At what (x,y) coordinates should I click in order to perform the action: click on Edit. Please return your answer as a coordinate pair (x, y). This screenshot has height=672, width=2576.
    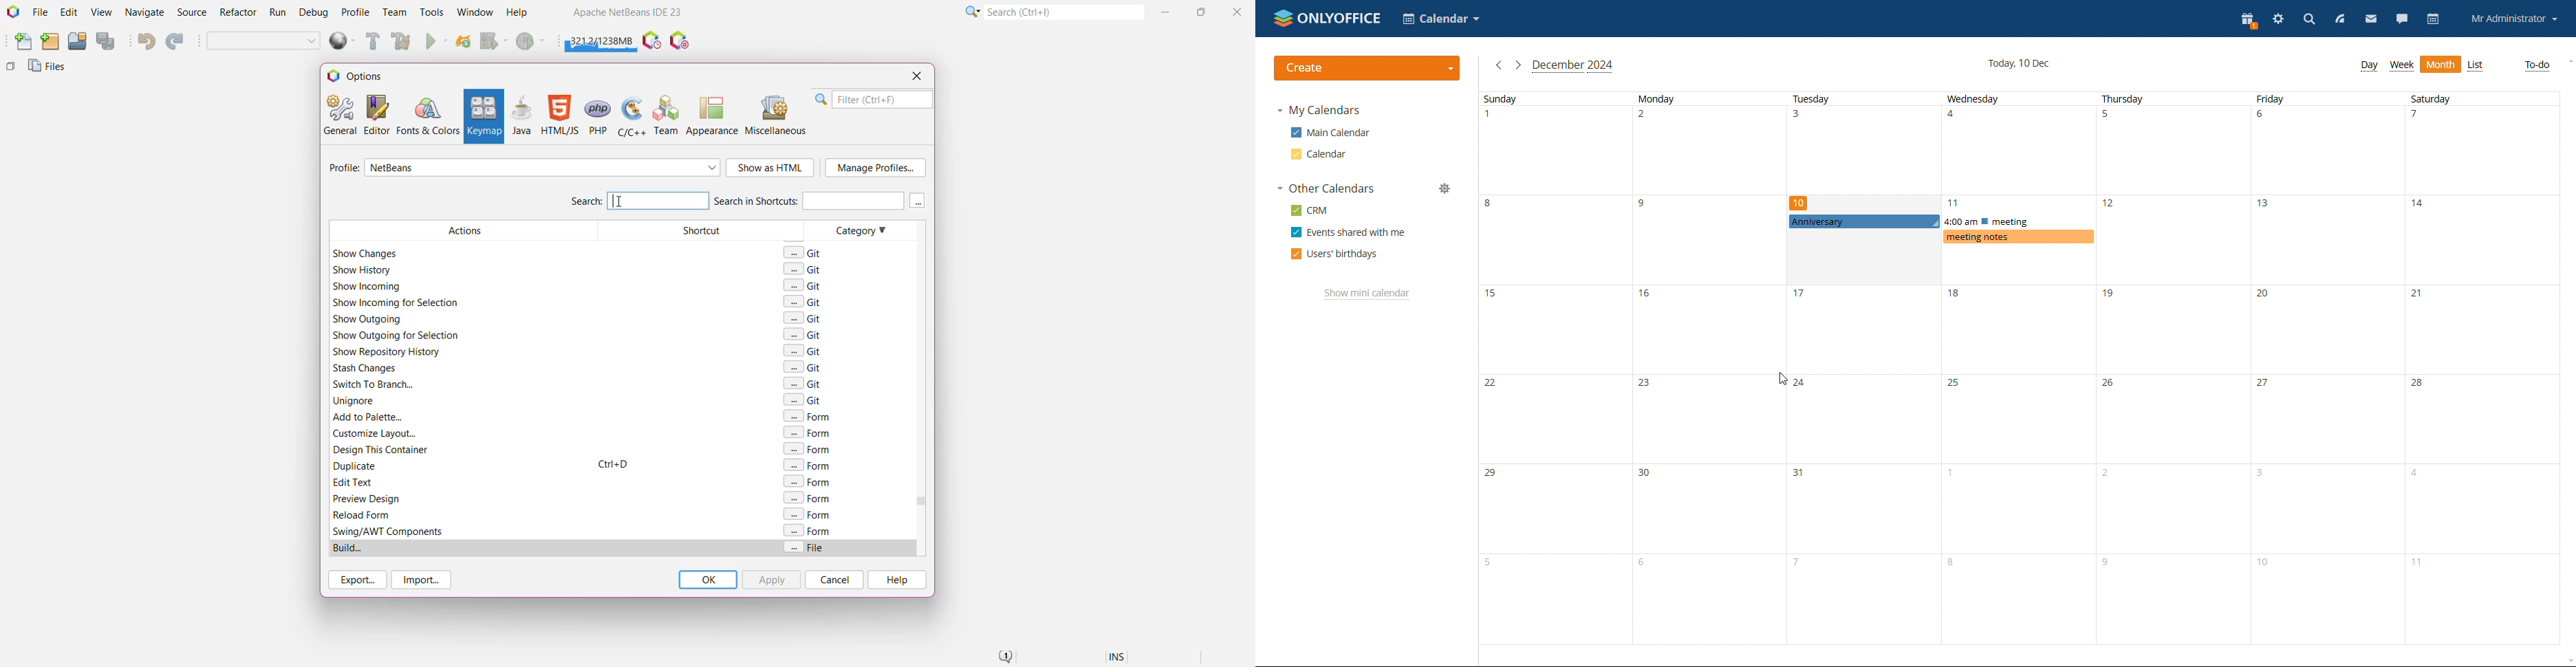
    Looking at the image, I should click on (69, 13).